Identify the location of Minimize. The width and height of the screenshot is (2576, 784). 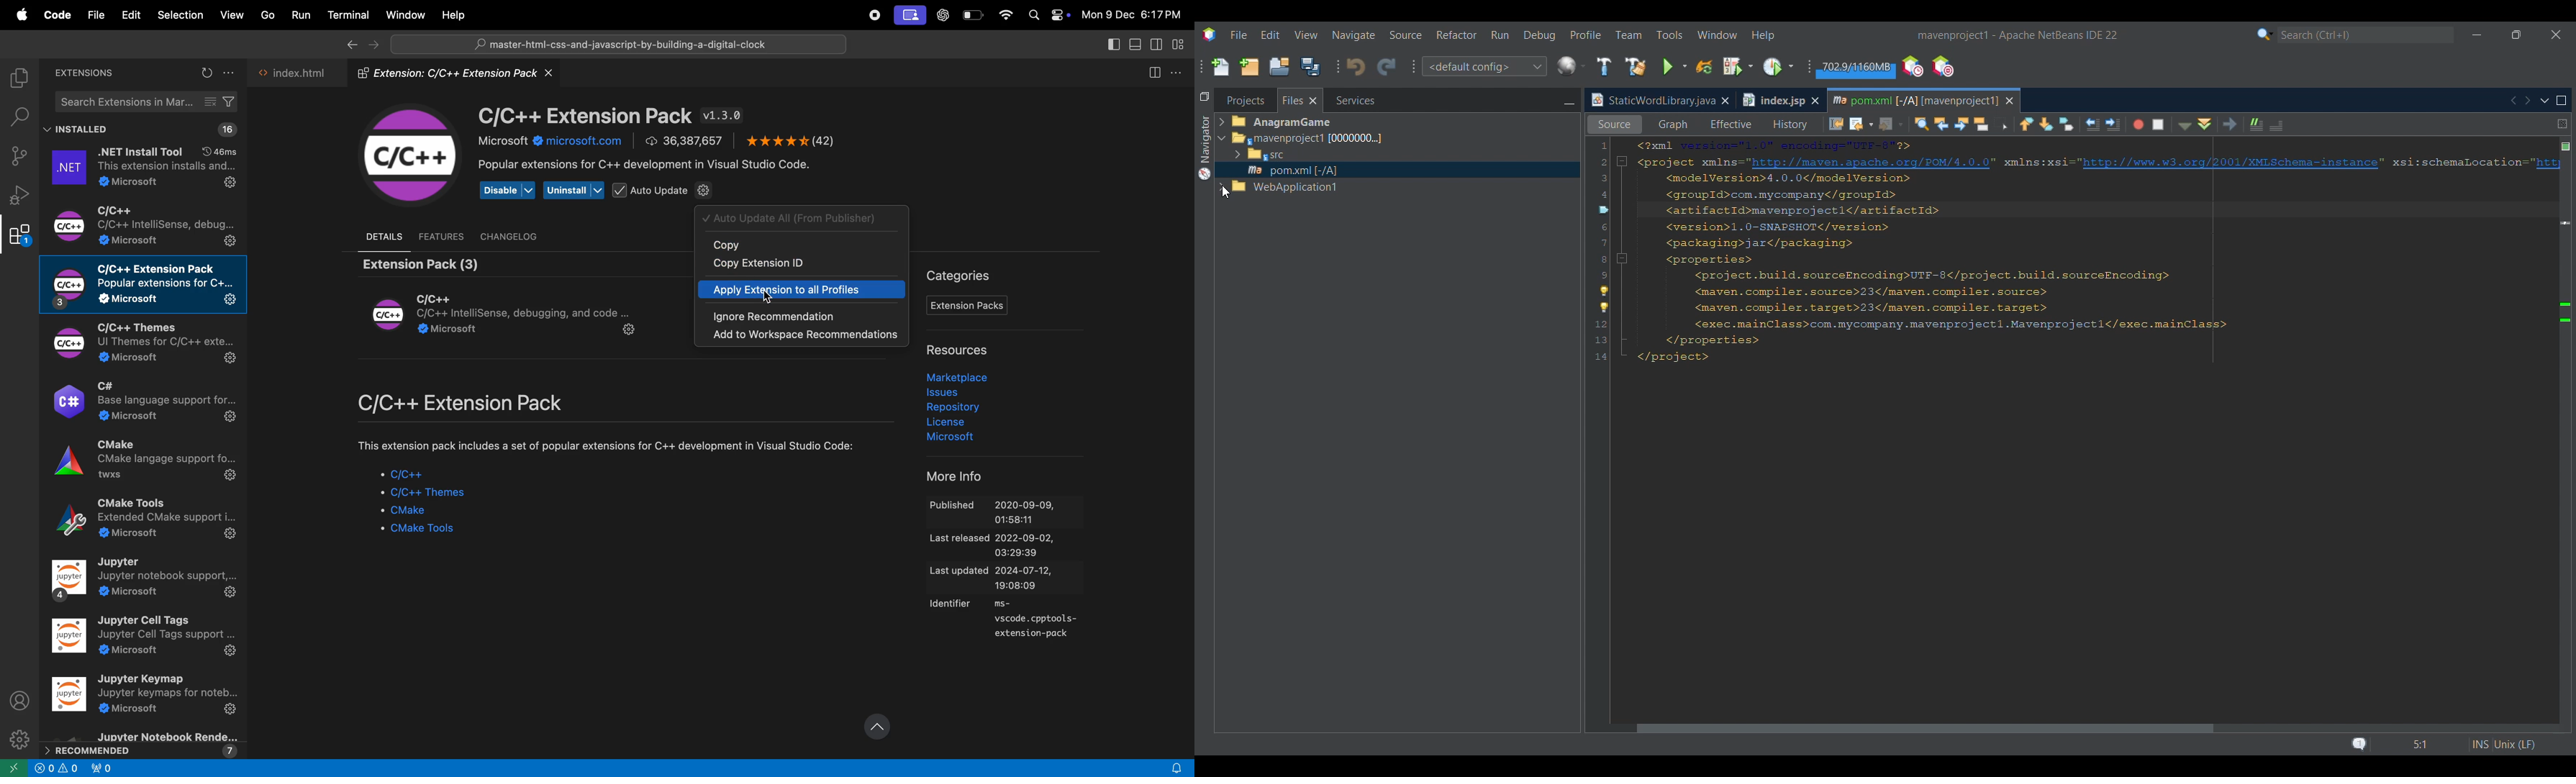
(2477, 35).